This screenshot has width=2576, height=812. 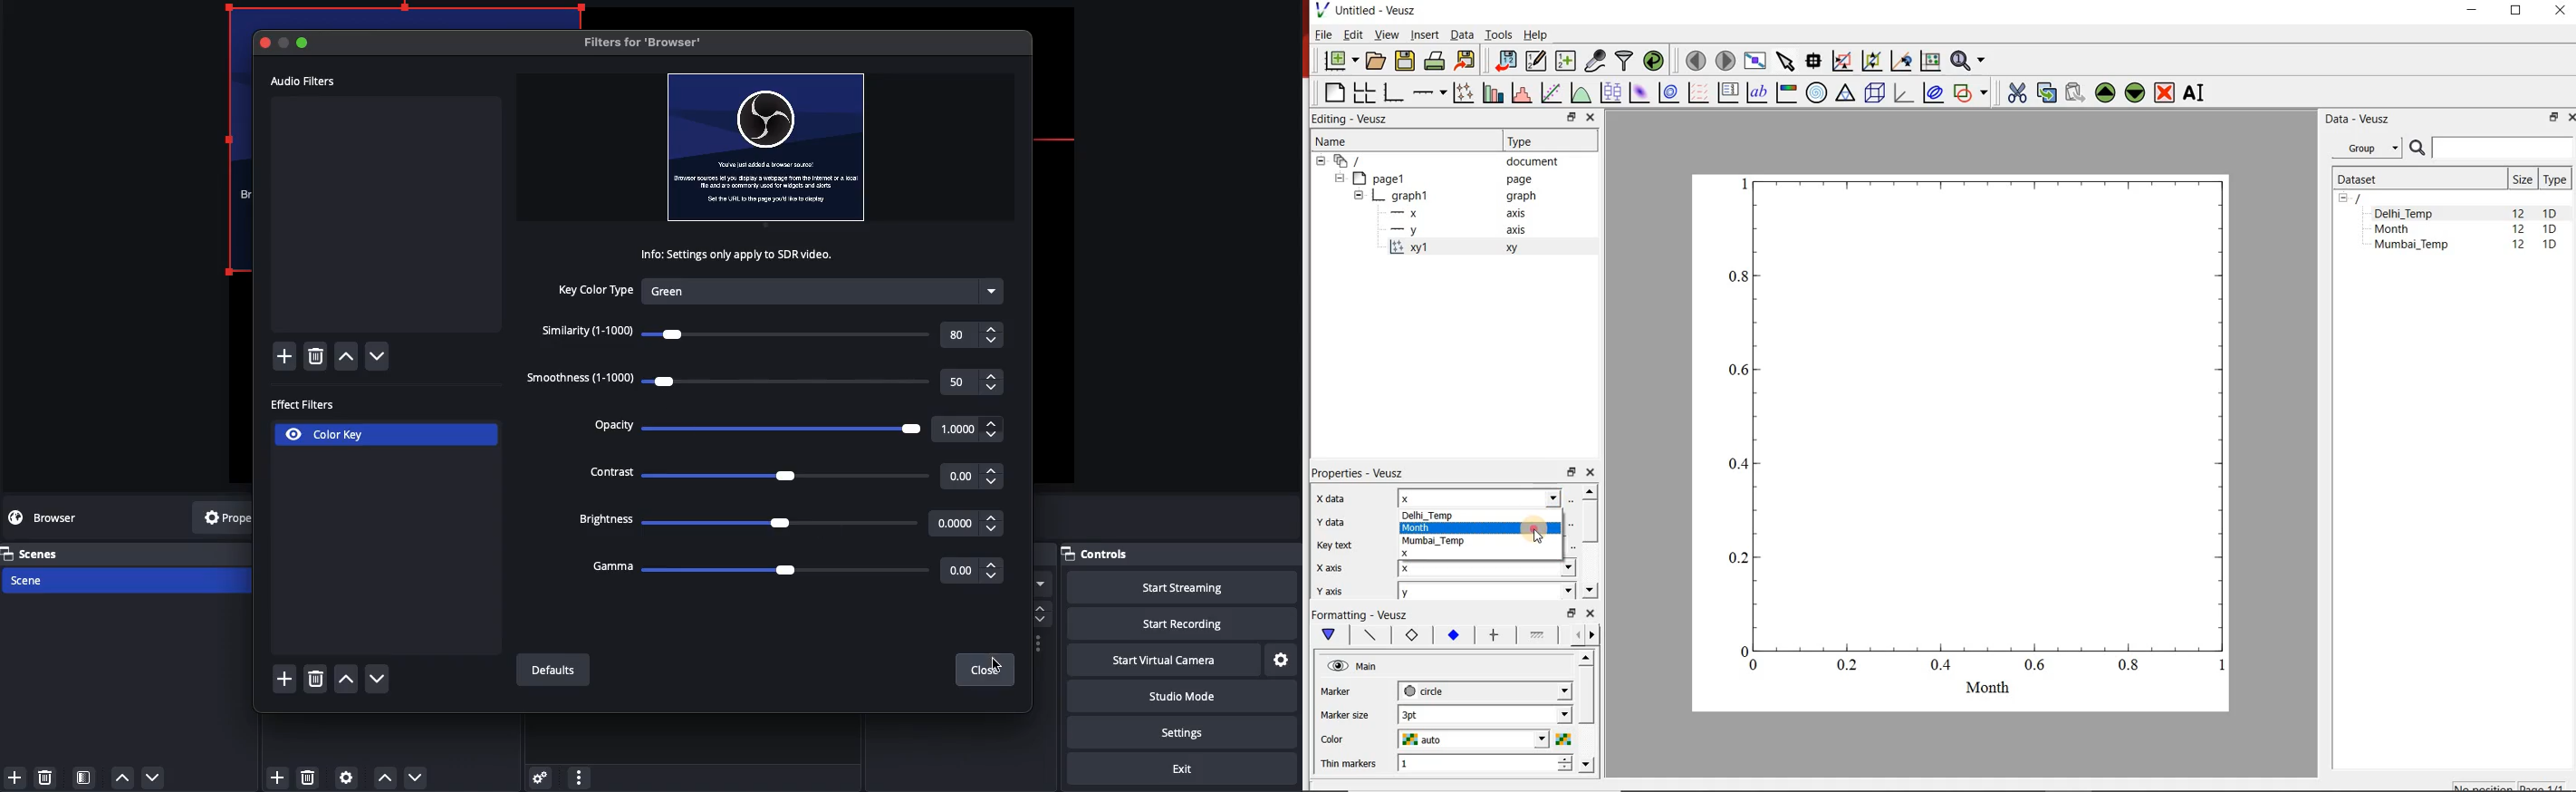 I want to click on delete, so click(x=48, y=778).